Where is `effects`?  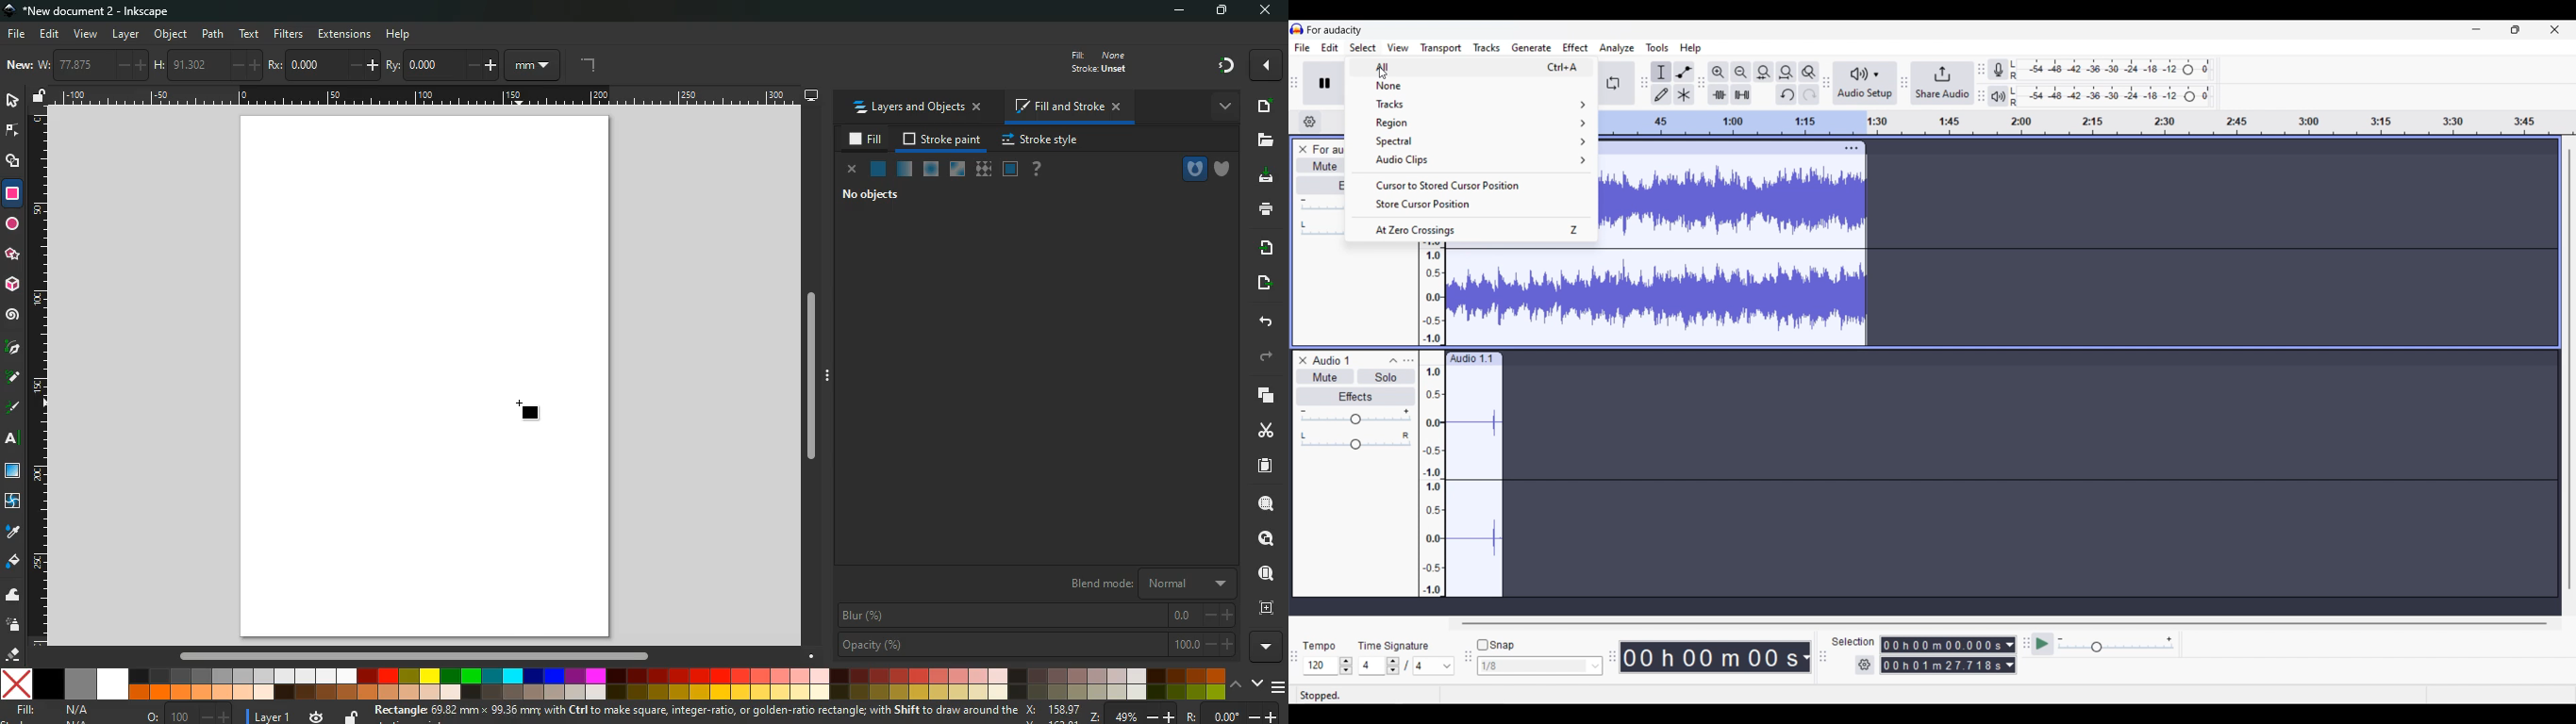
effects is located at coordinates (1356, 397).